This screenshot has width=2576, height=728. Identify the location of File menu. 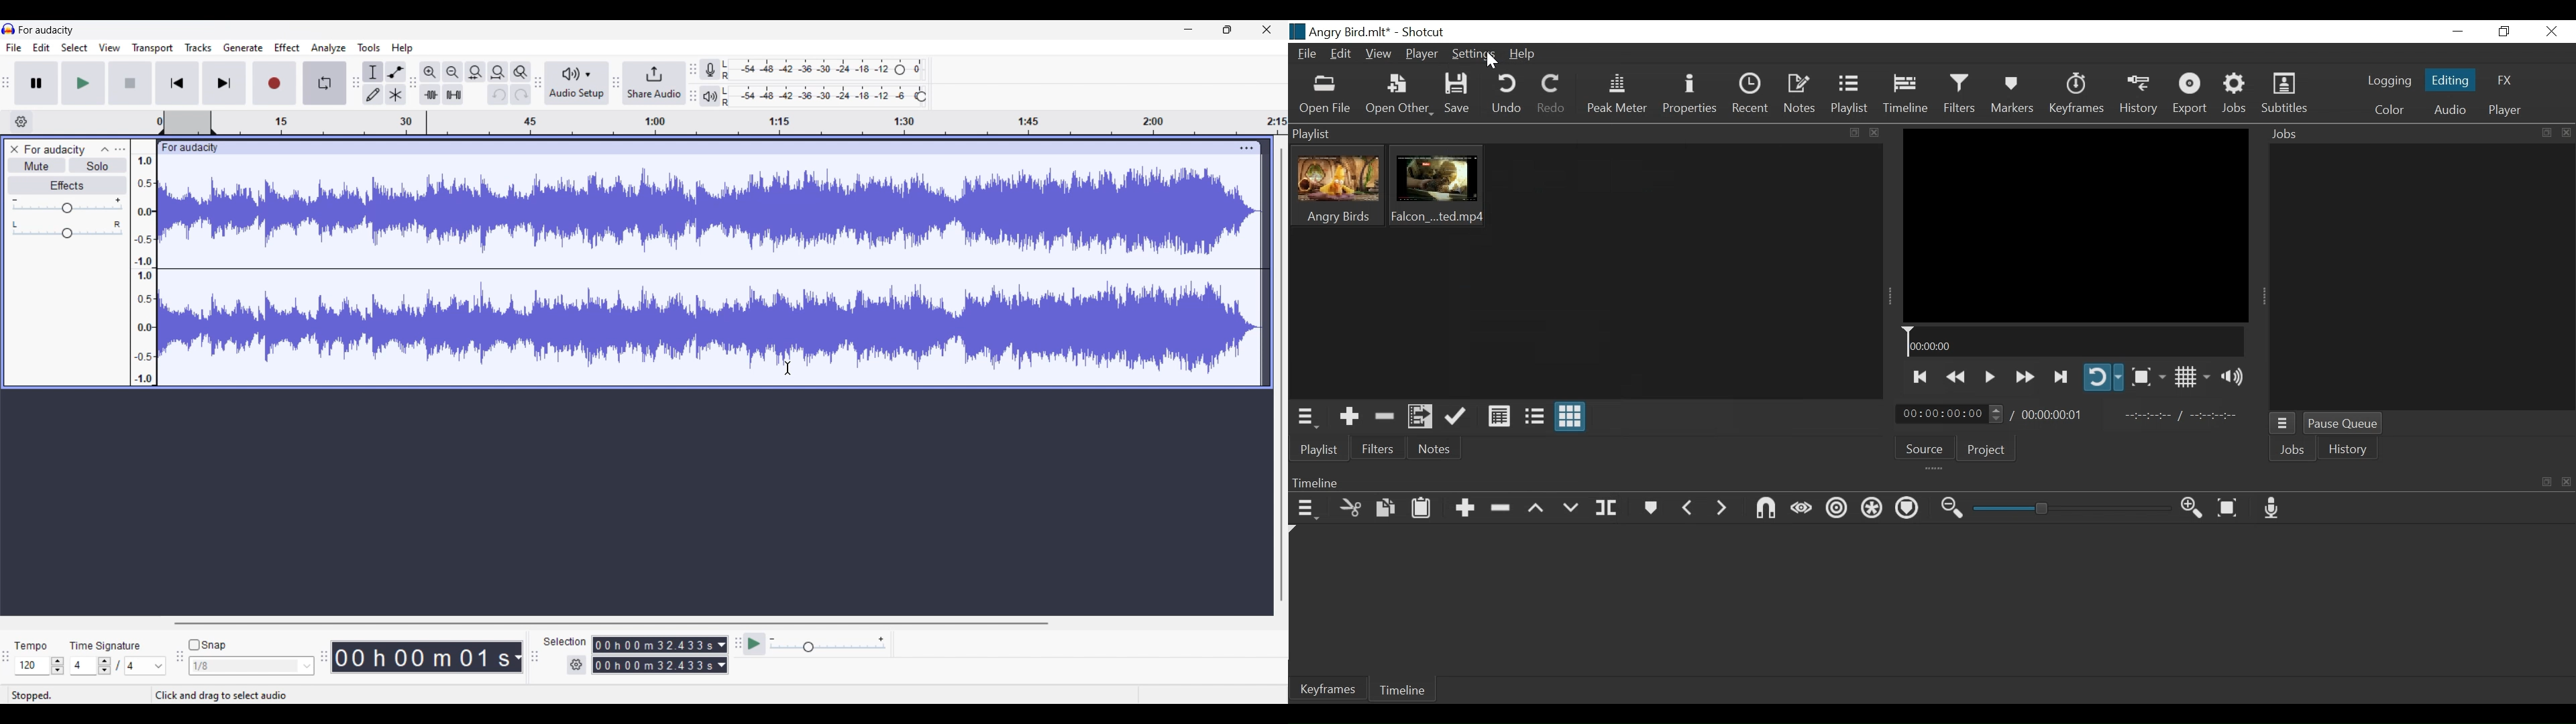
(14, 48).